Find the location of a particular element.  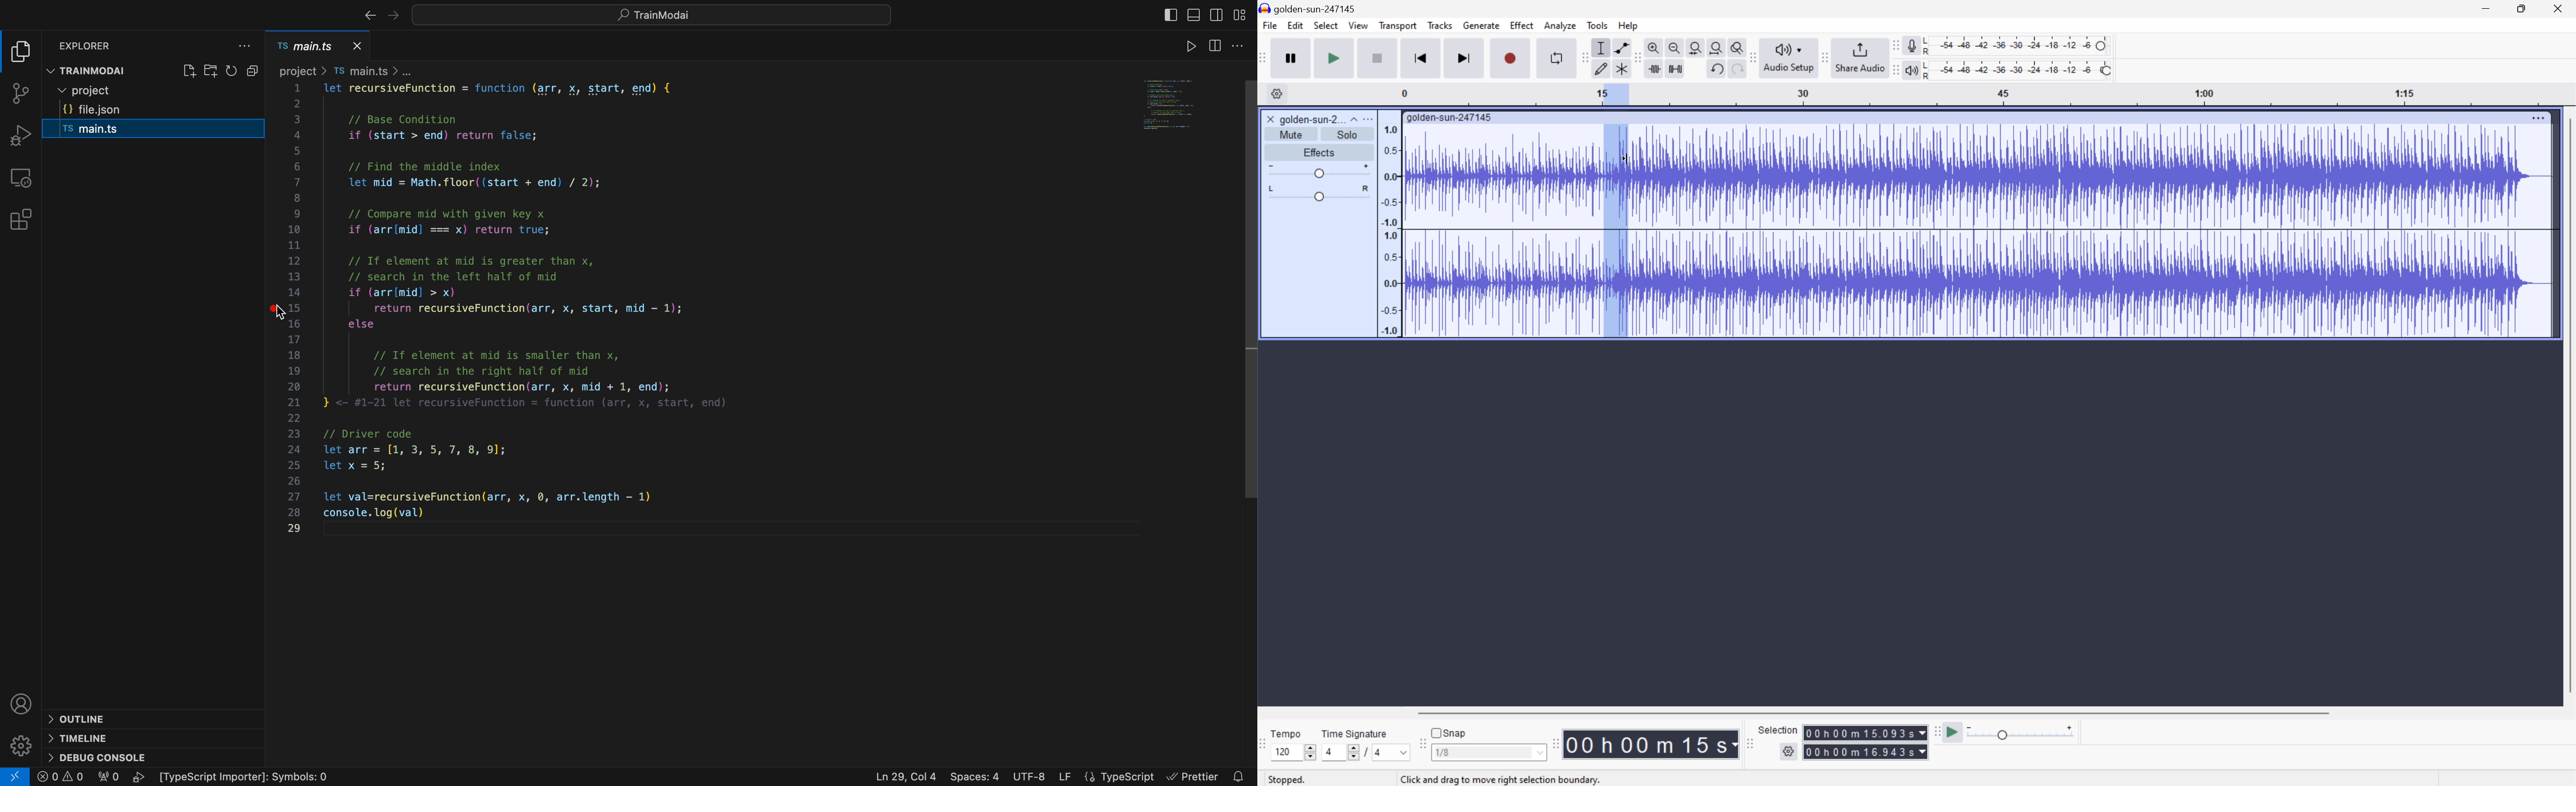

quick menu is located at coordinates (648, 16).